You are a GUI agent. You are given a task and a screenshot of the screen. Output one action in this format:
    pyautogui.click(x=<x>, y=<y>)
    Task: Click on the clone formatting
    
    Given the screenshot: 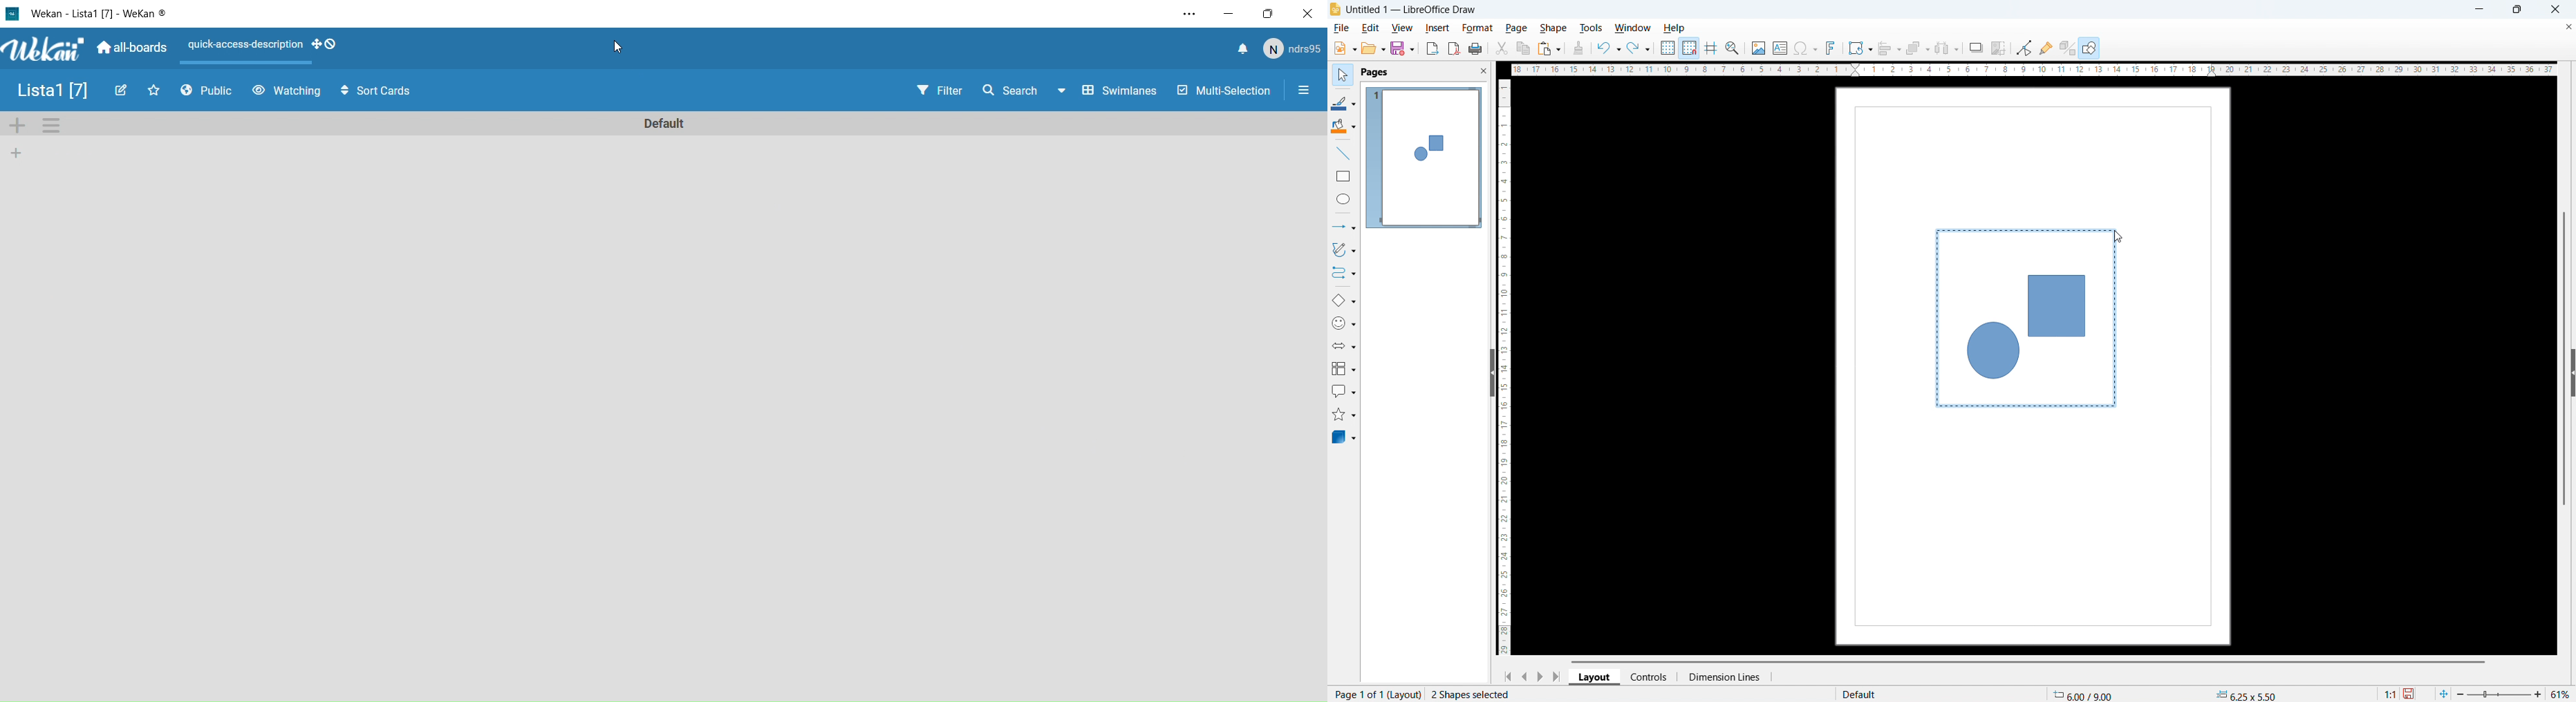 What is the action you would take?
    pyautogui.click(x=1579, y=48)
    